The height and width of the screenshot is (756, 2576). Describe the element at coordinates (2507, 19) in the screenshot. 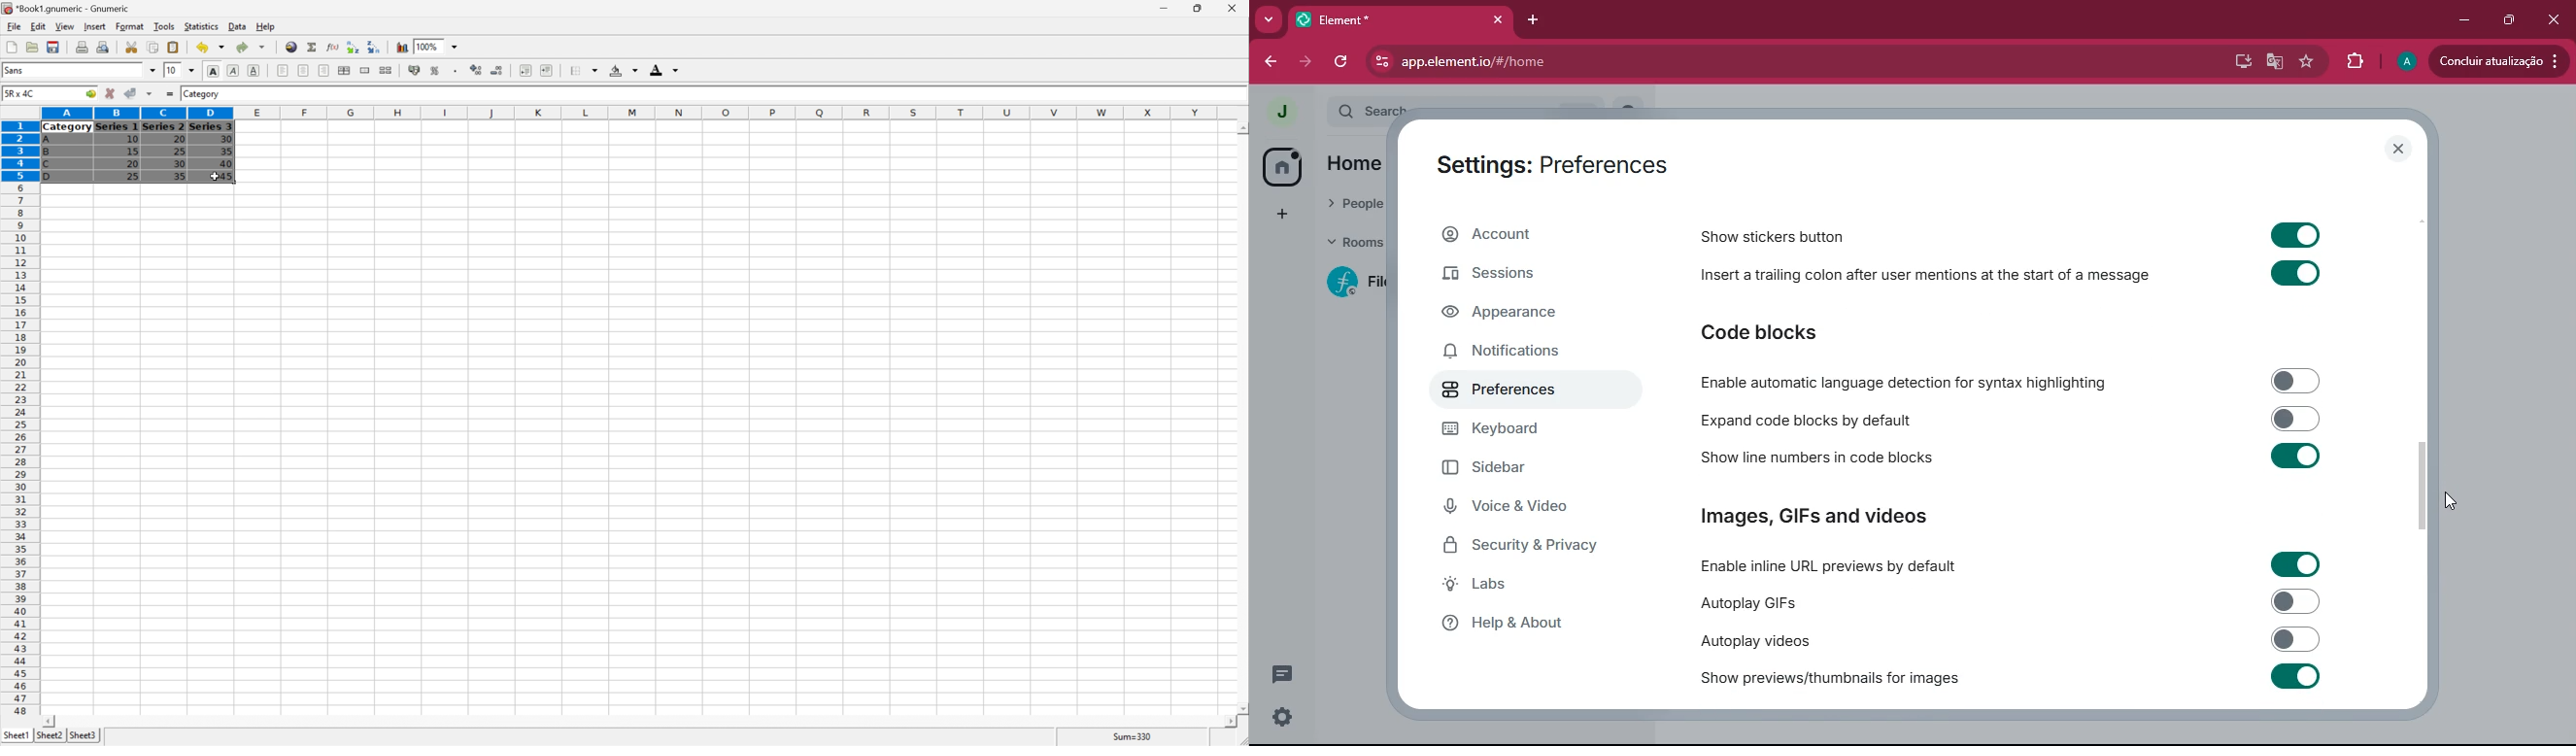

I see `restore down` at that location.